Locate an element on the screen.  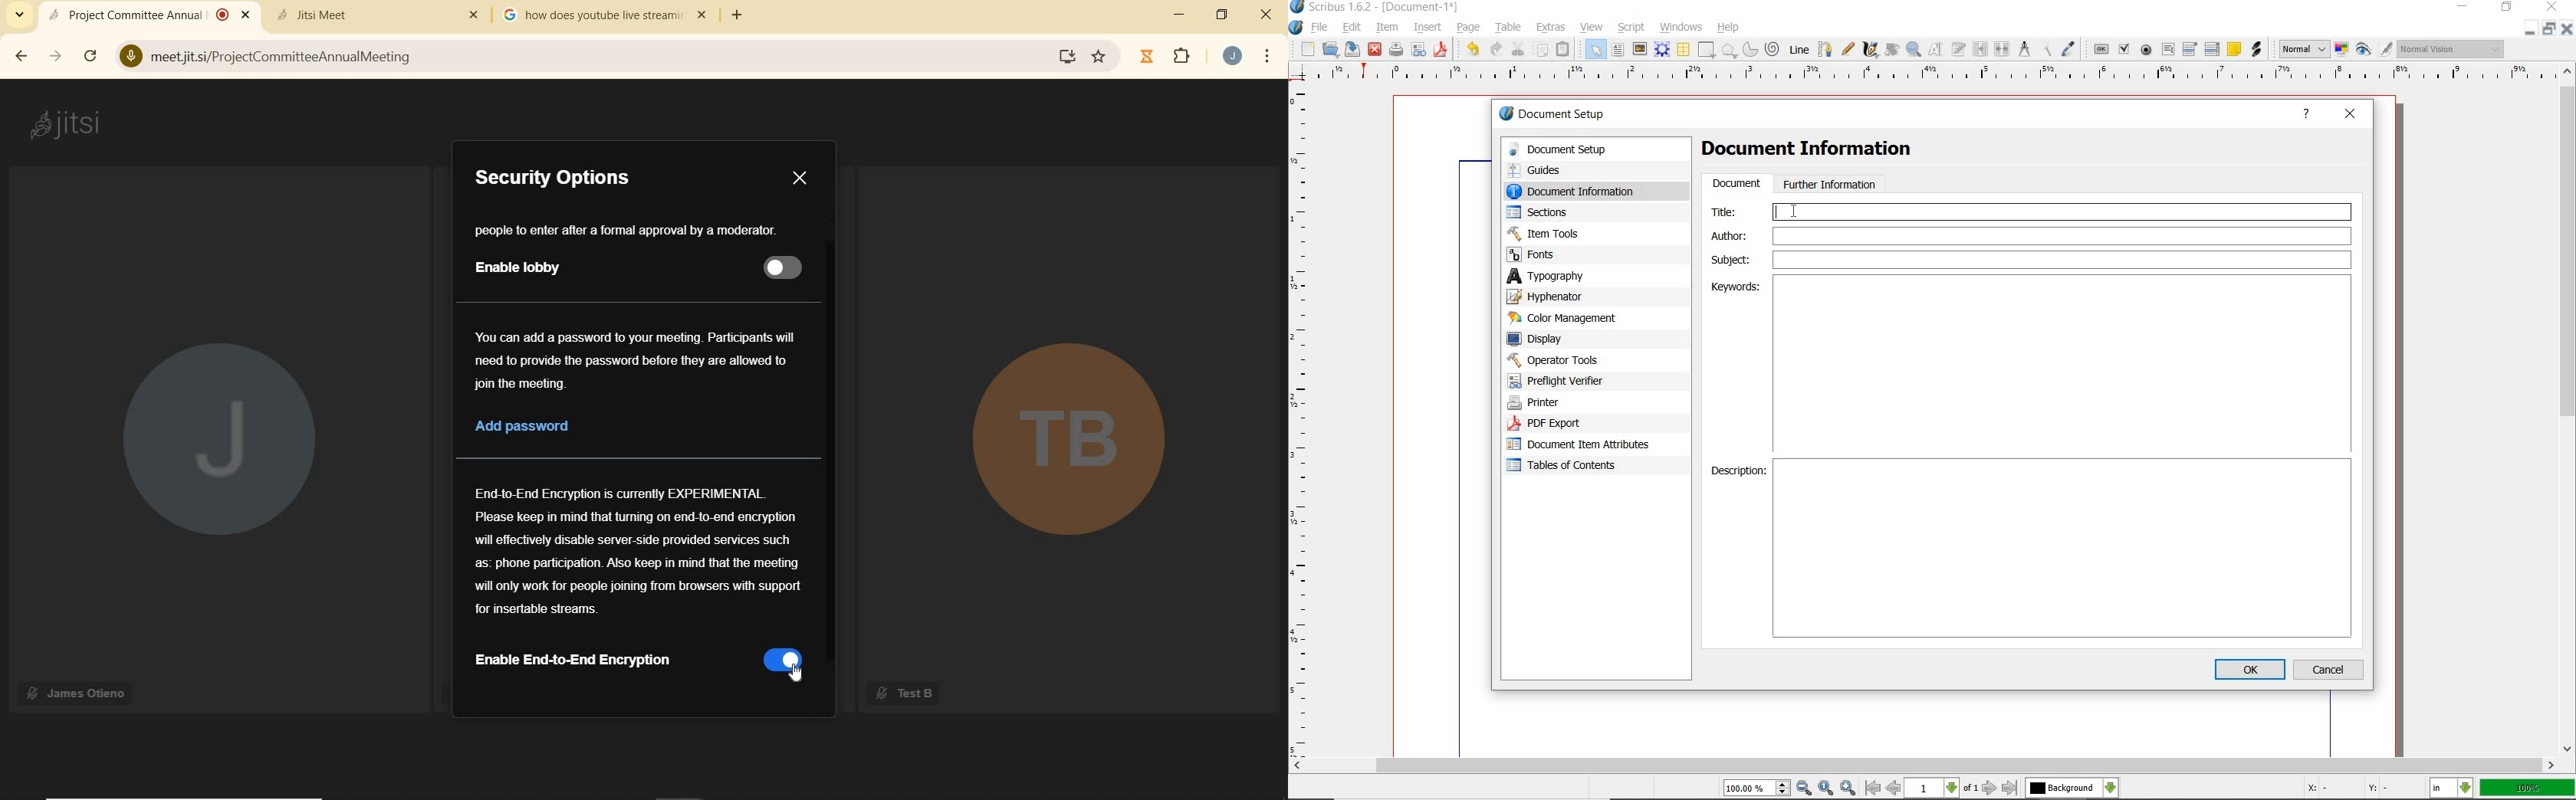
page is located at coordinates (1471, 28).